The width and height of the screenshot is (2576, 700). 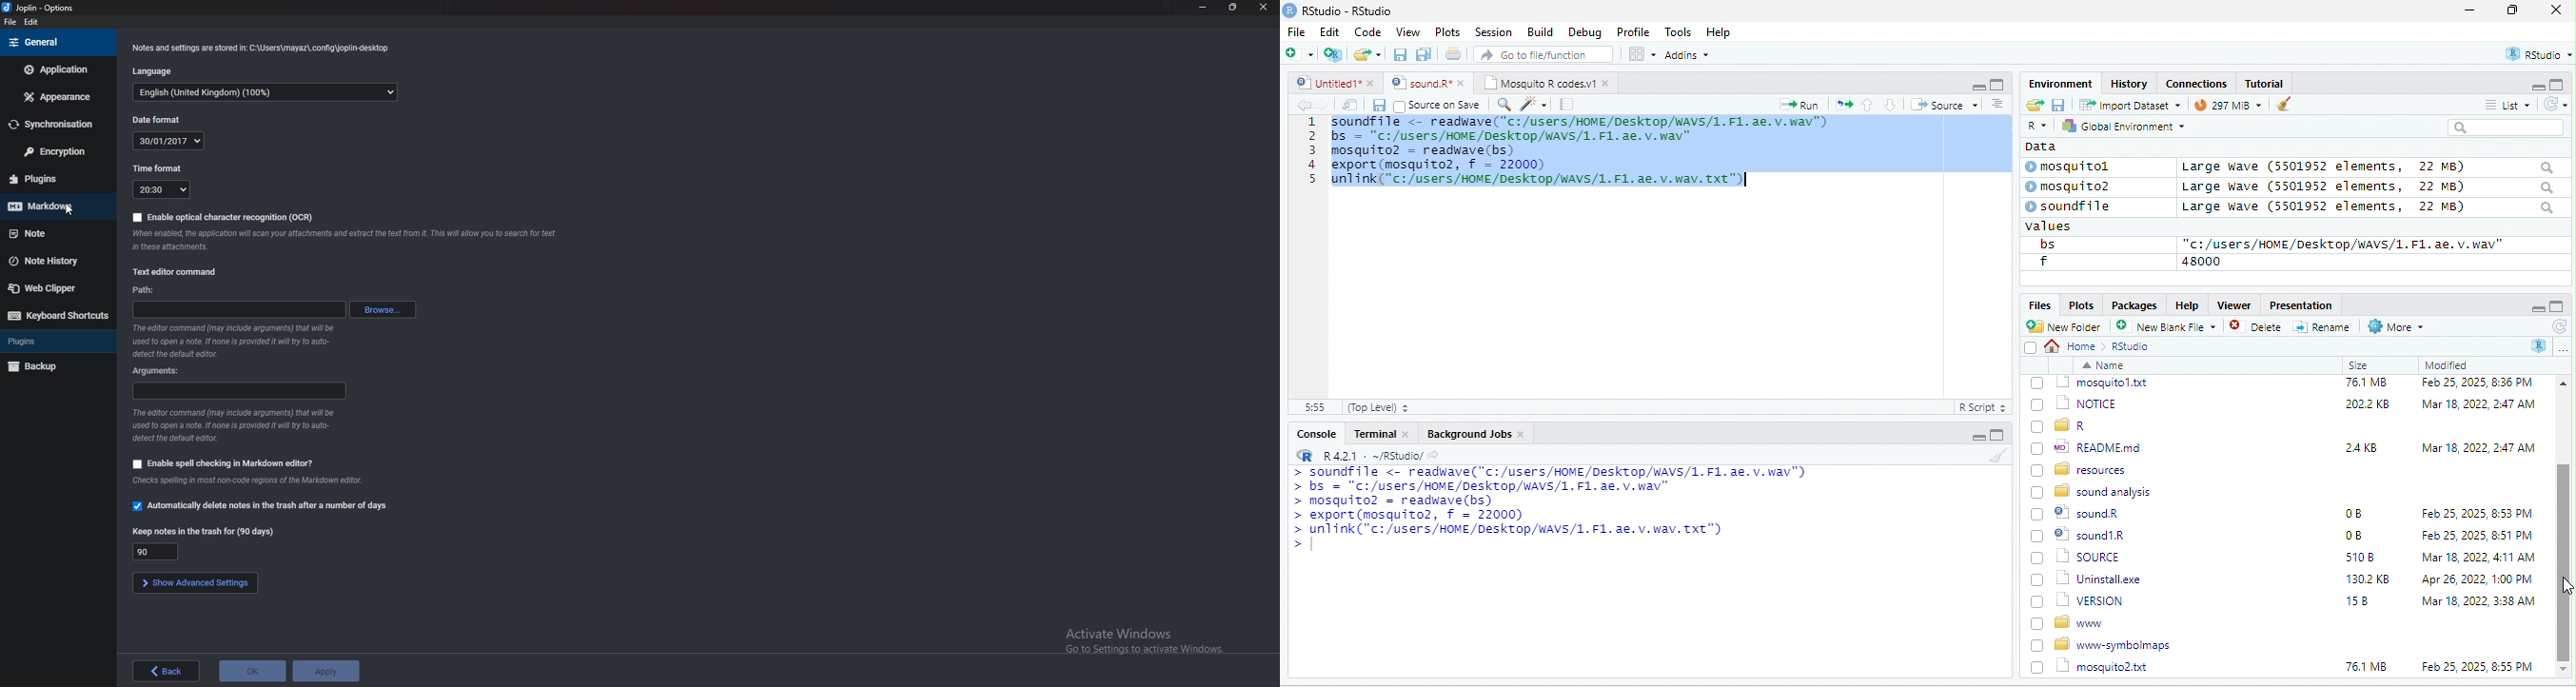 I want to click on  More , so click(x=2394, y=327).